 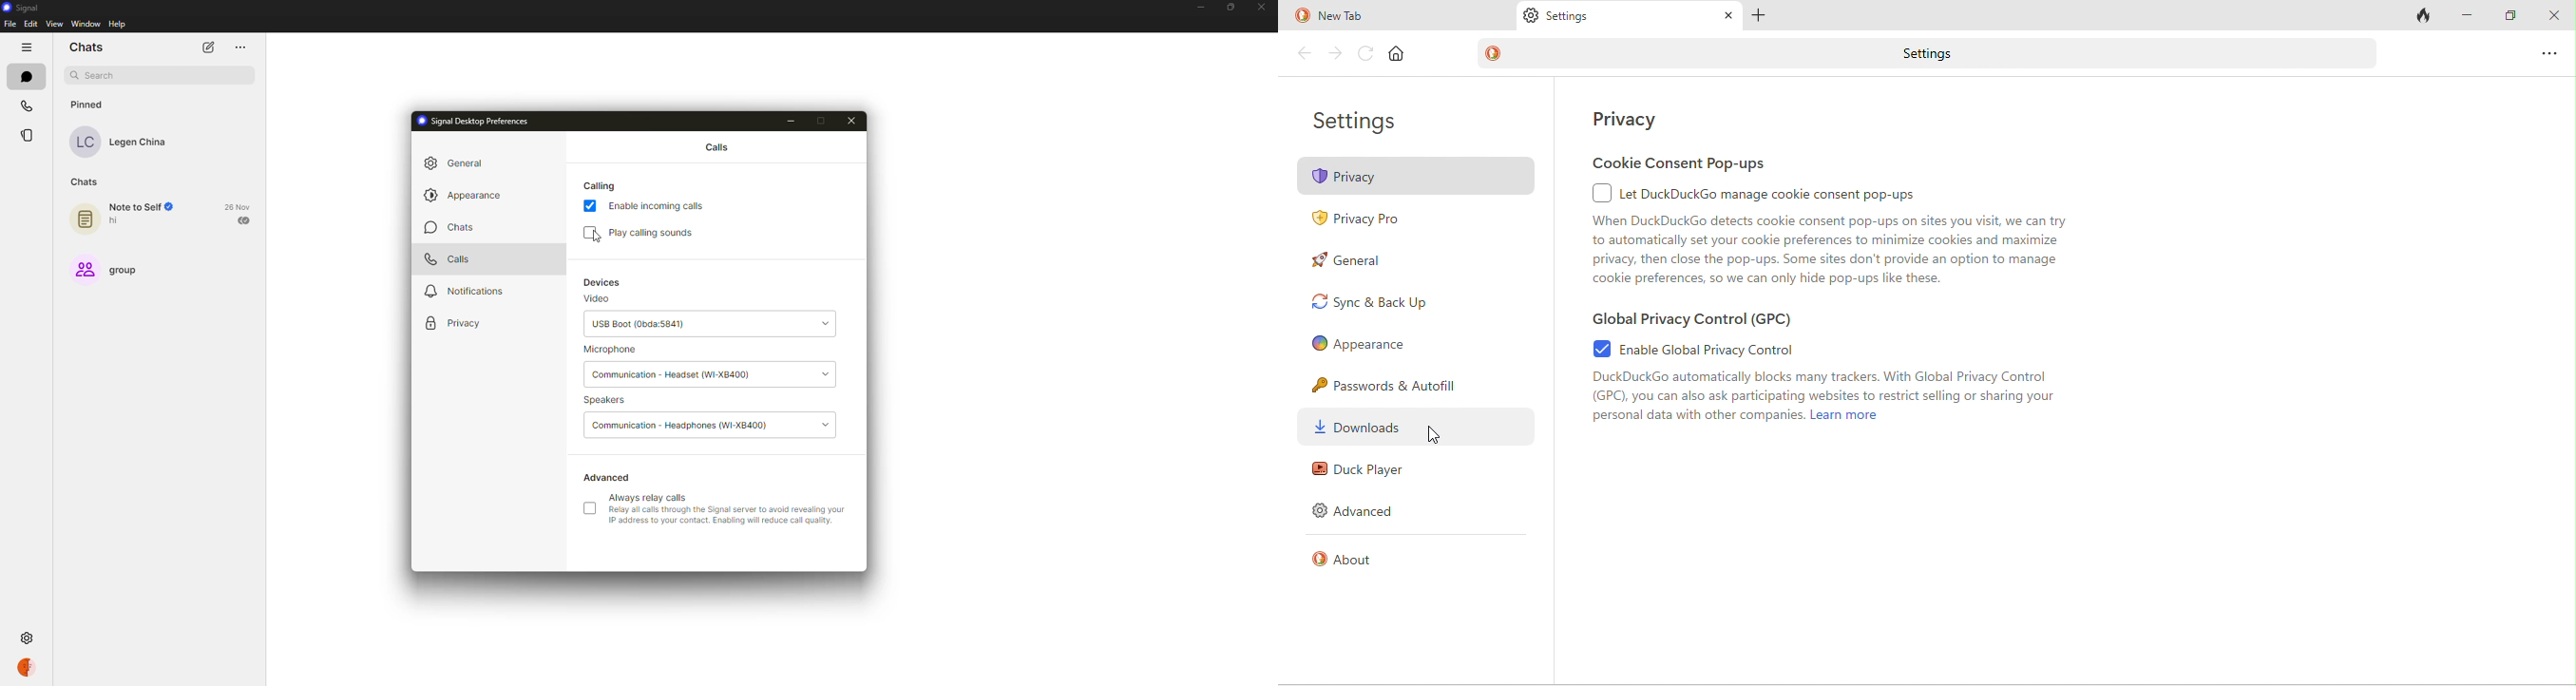 I want to click on speakers, so click(x=610, y=400).